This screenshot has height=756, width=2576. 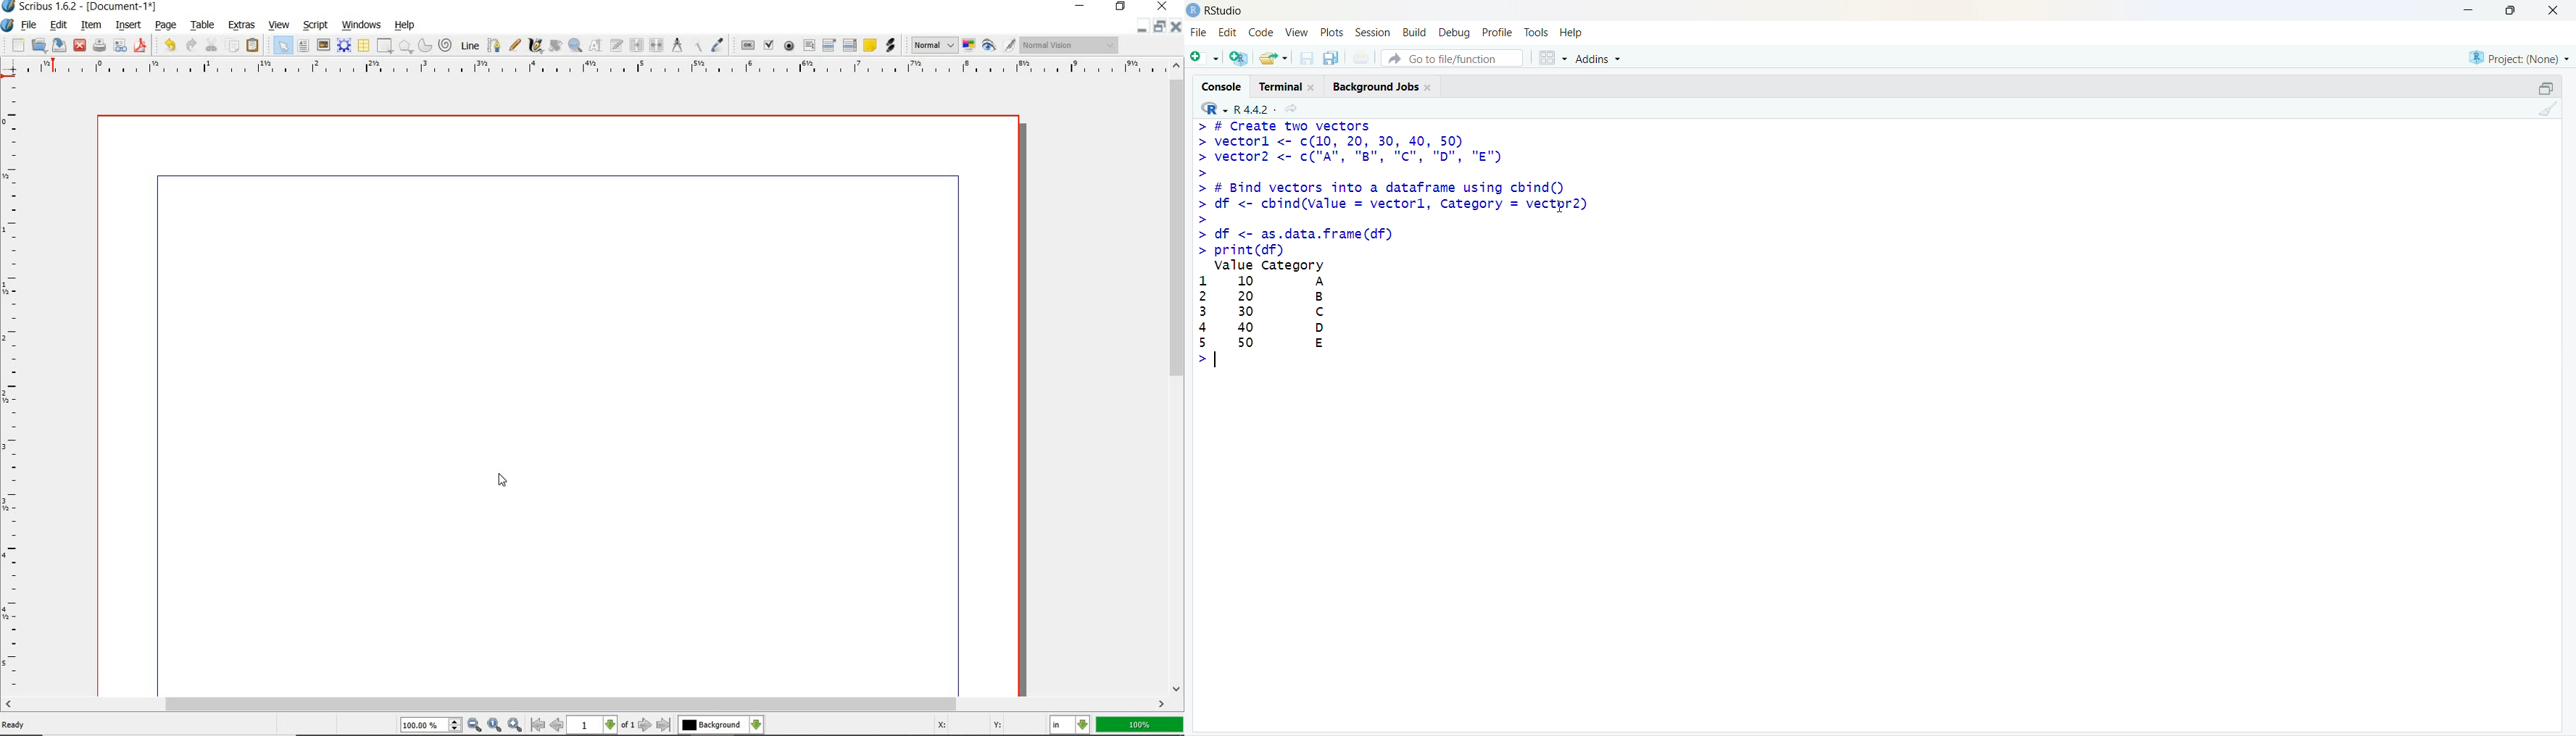 I want to click on minimize, so click(x=1143, y=28).